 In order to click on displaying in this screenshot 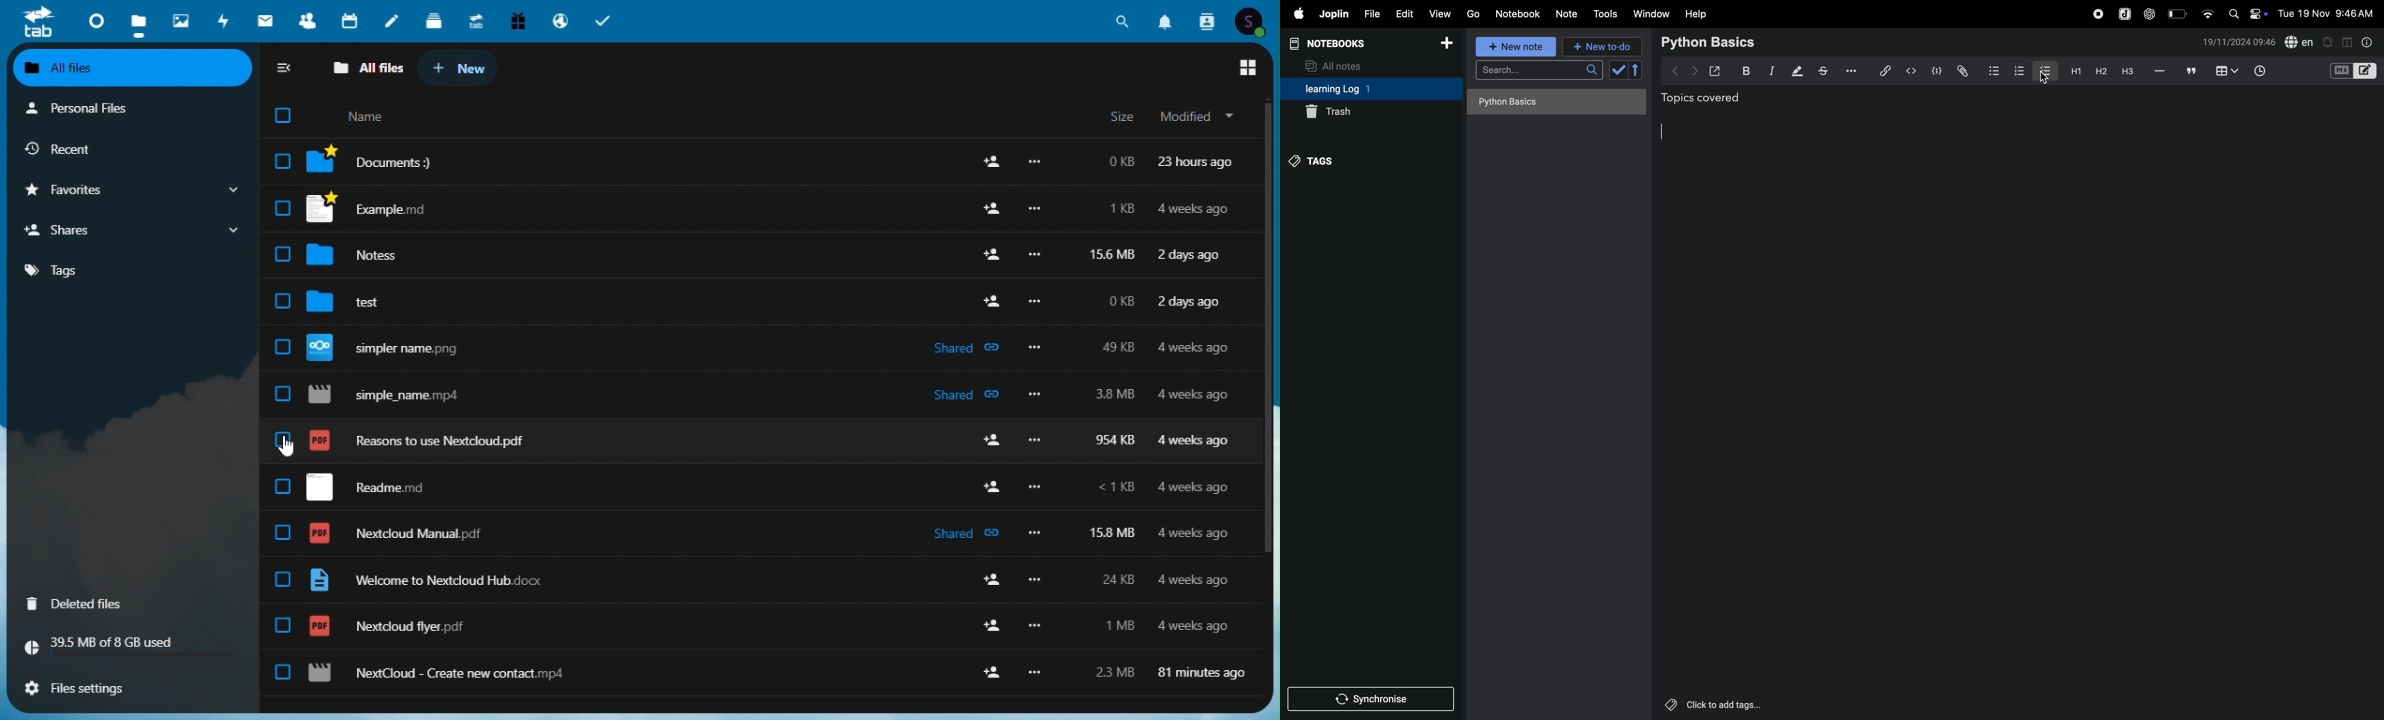, I will do `click(1798, 72)`.